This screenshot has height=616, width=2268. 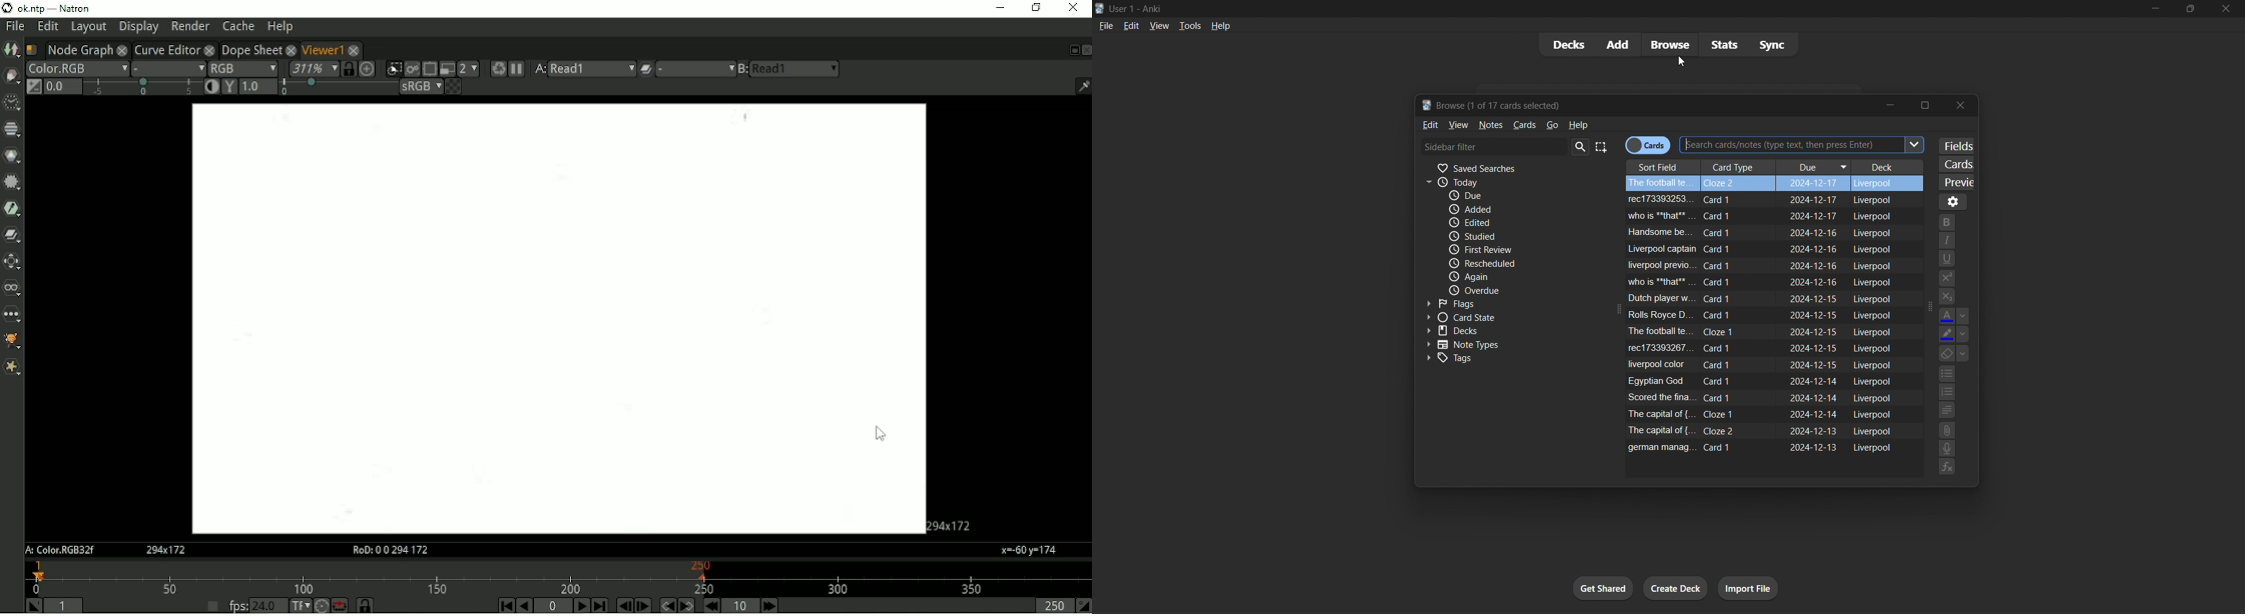 I want to click on stats, so click(x=1724, y=43).